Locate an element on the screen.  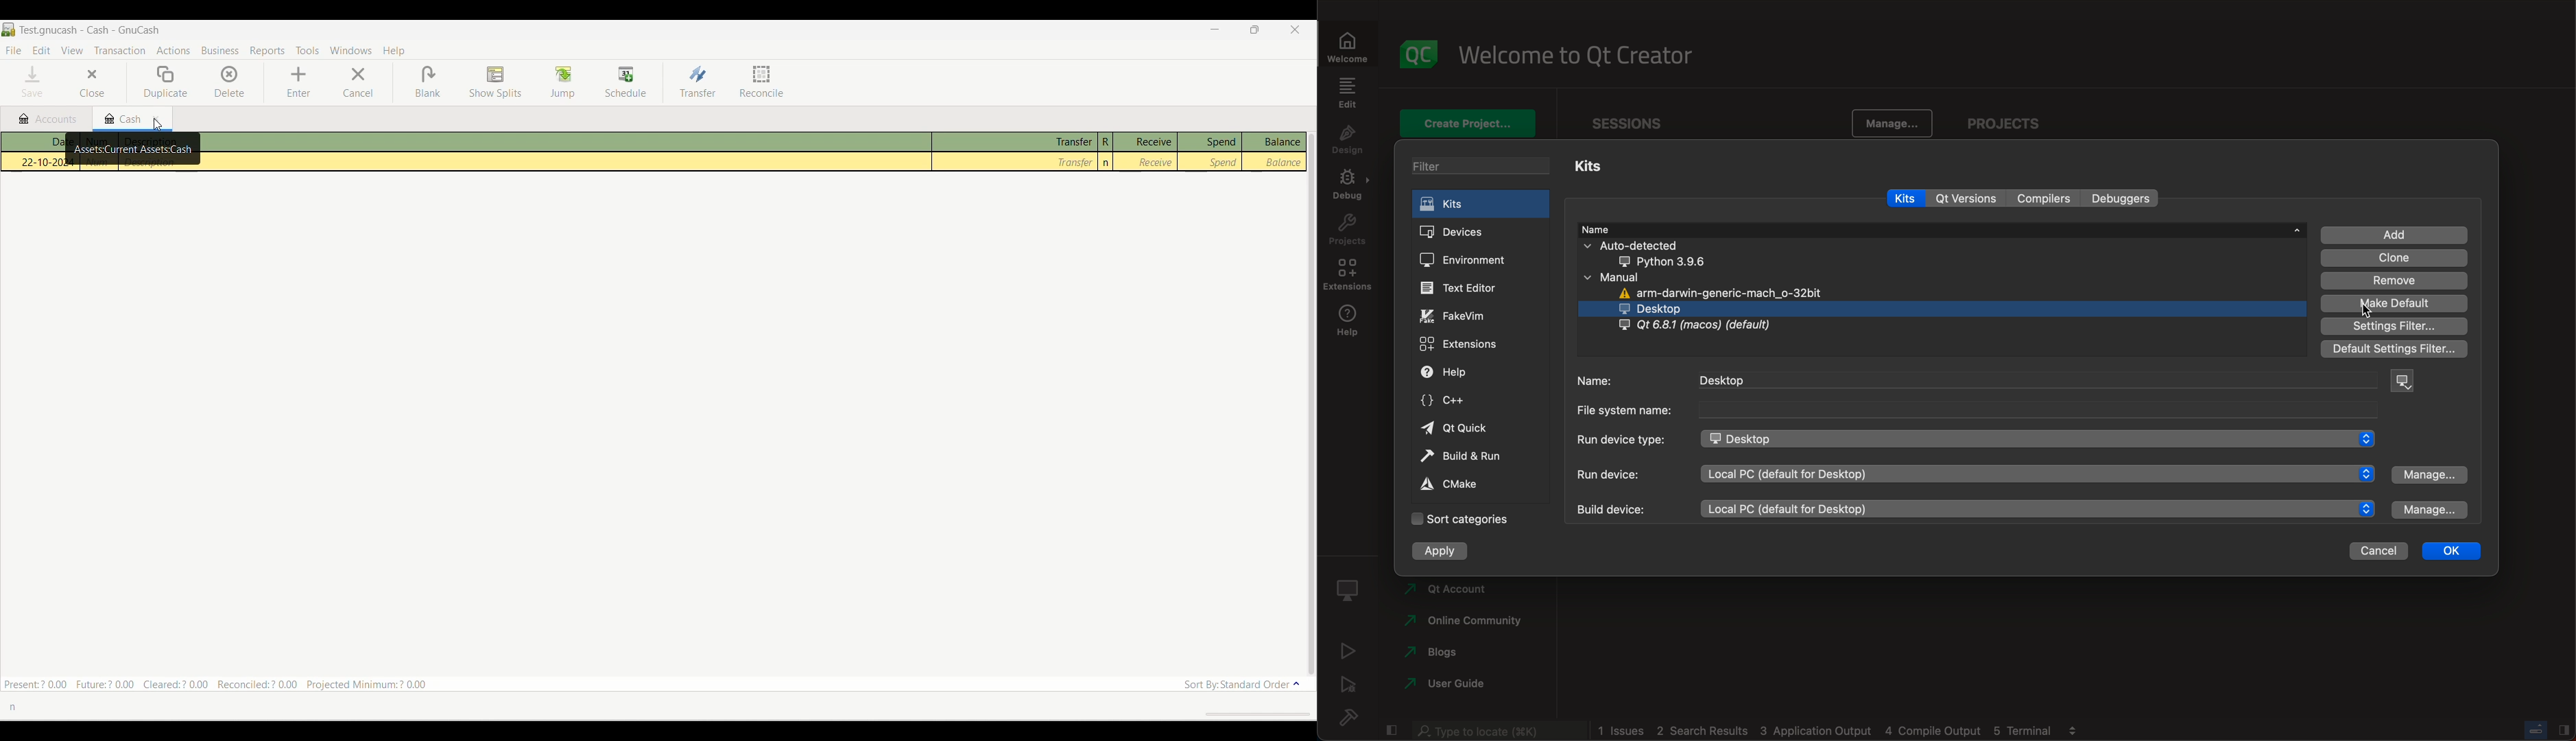
Type to locate (K) is located at coordinates (1497, 731).